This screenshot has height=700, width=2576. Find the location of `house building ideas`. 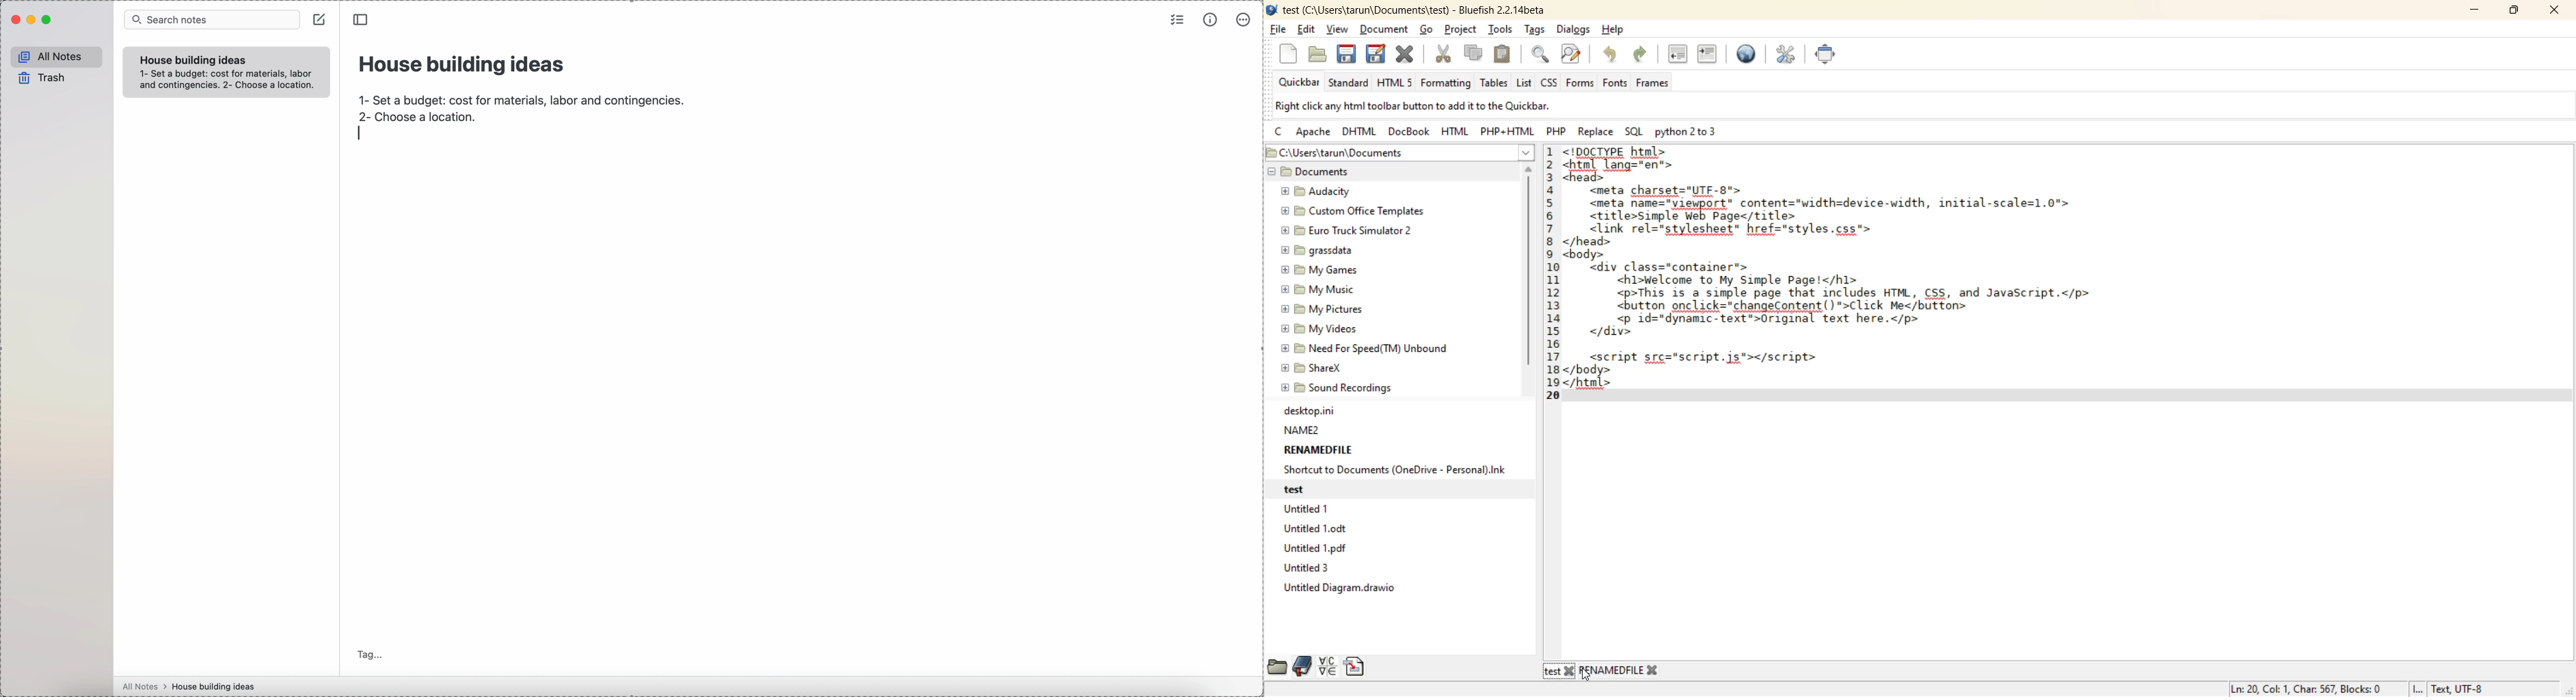

house building ideas is located at coordinates (463, 63).